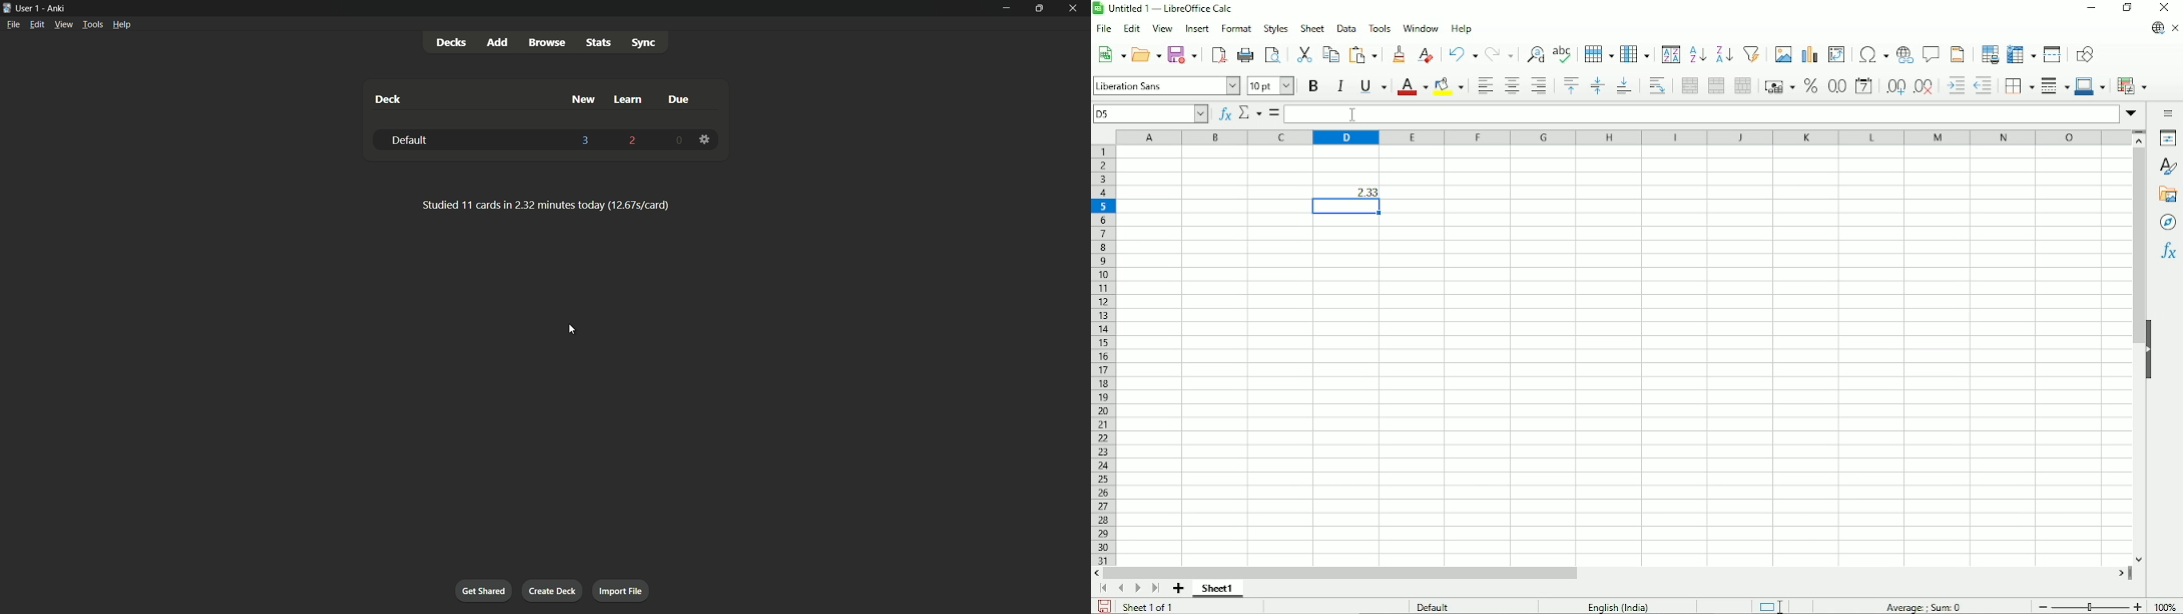 Image resolution: width=2184 pixels, height=616 pixels. I want to click on Row, so click(1599, 53).